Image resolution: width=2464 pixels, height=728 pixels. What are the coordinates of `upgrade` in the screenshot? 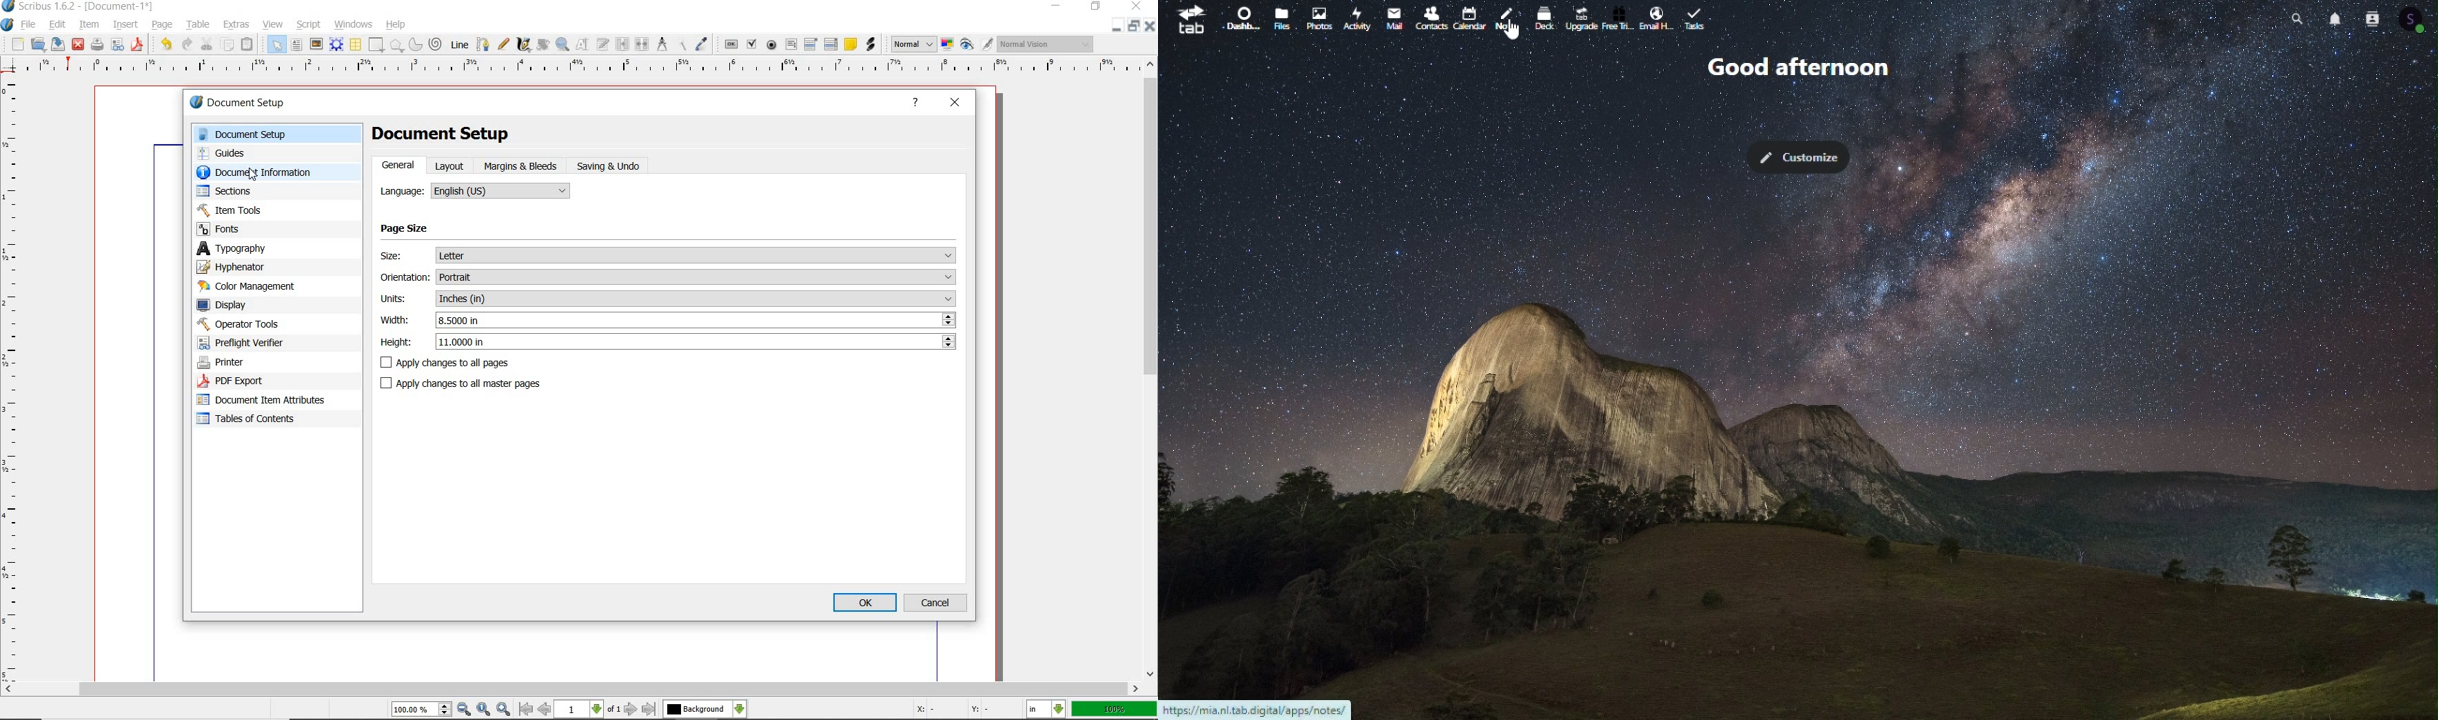 It's located at (1582, 17).